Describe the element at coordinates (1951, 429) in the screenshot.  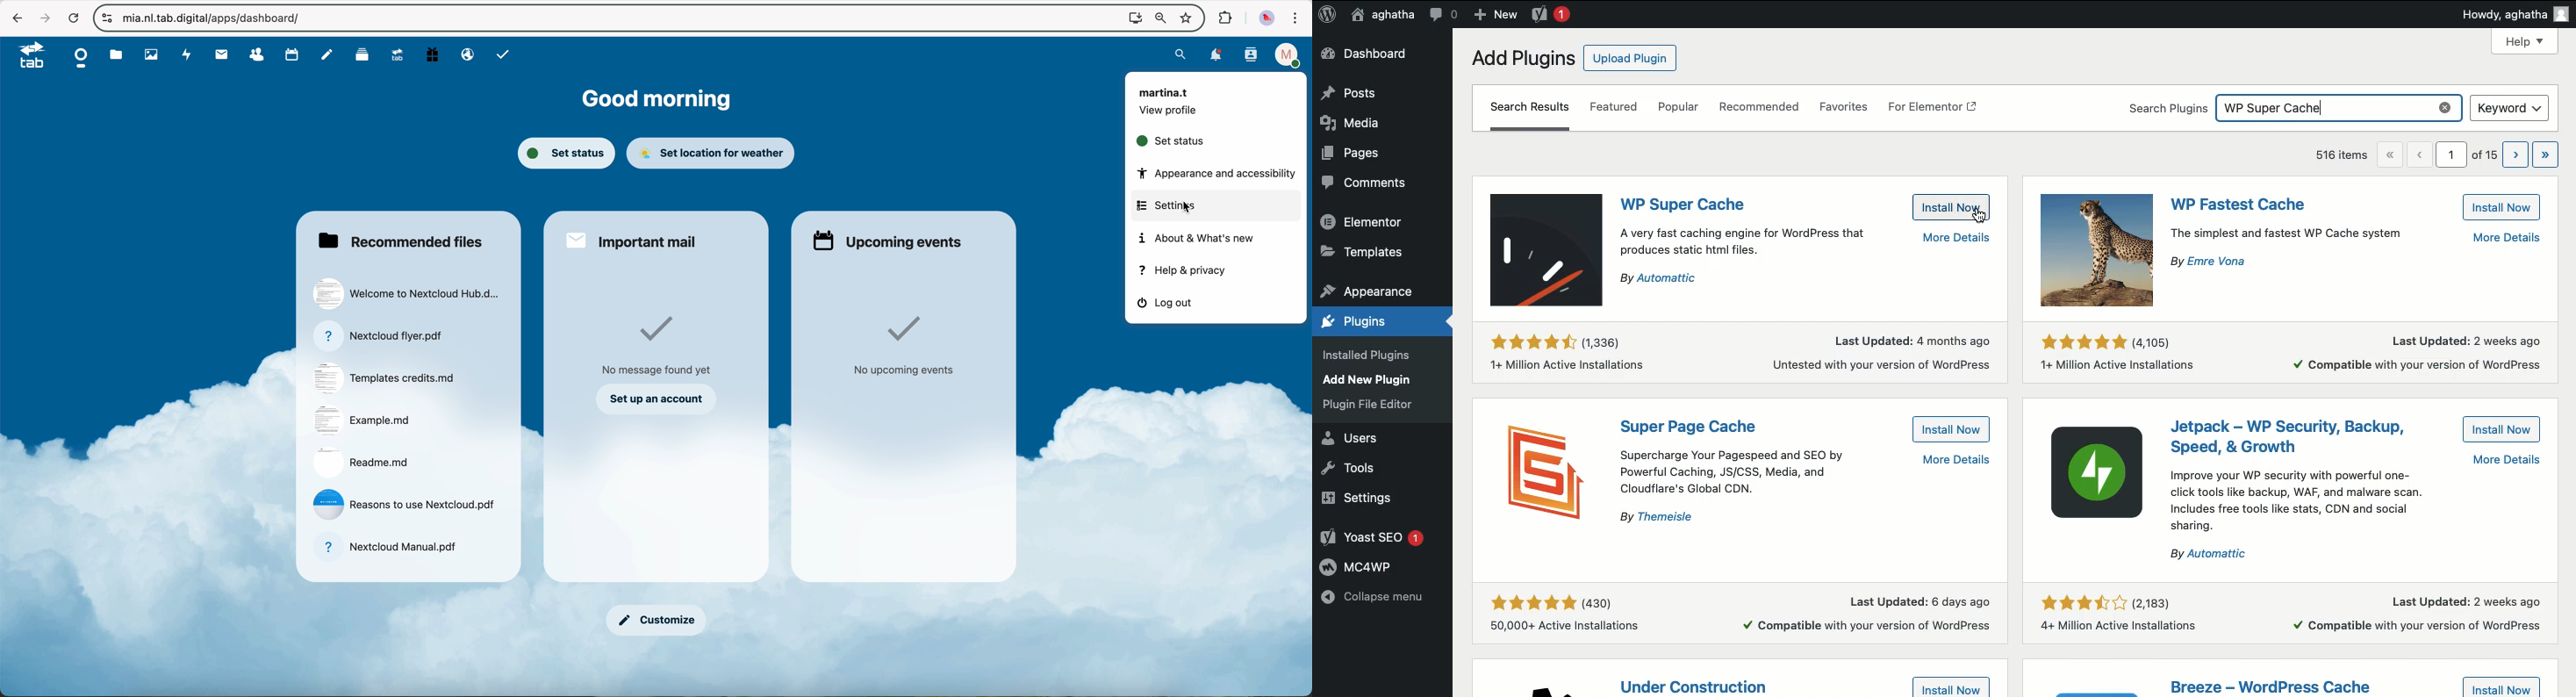
I see `Install now` at that location.